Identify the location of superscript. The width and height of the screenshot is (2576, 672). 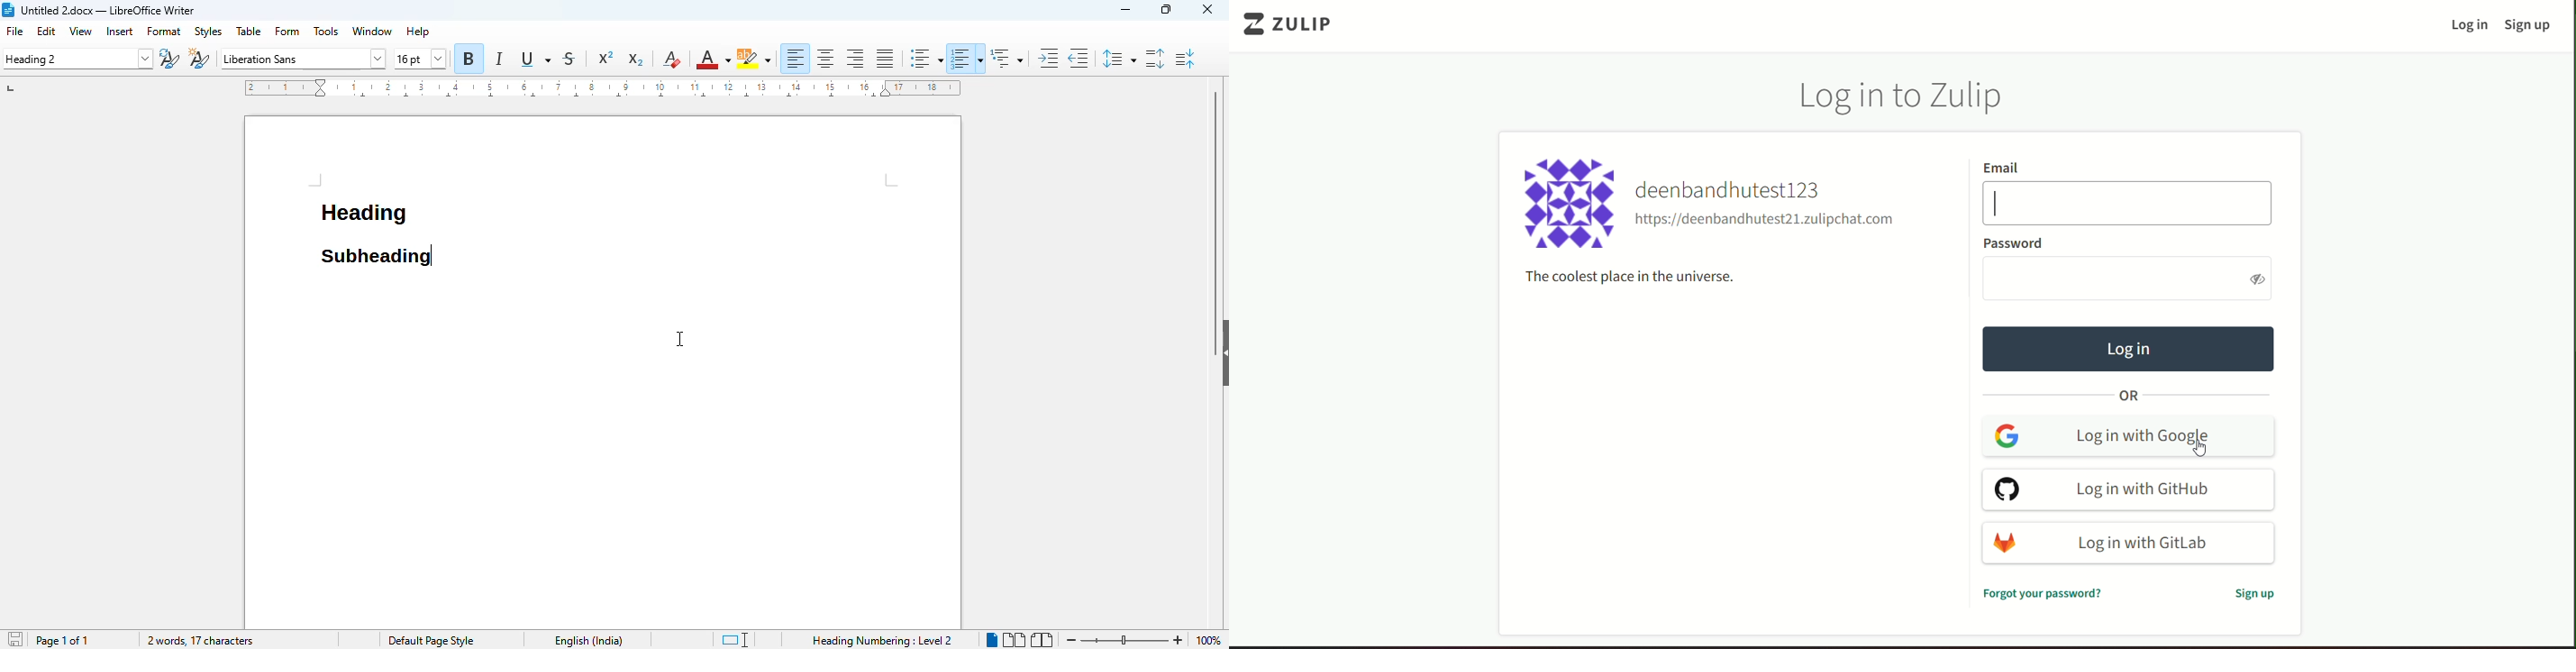
(606, 58).